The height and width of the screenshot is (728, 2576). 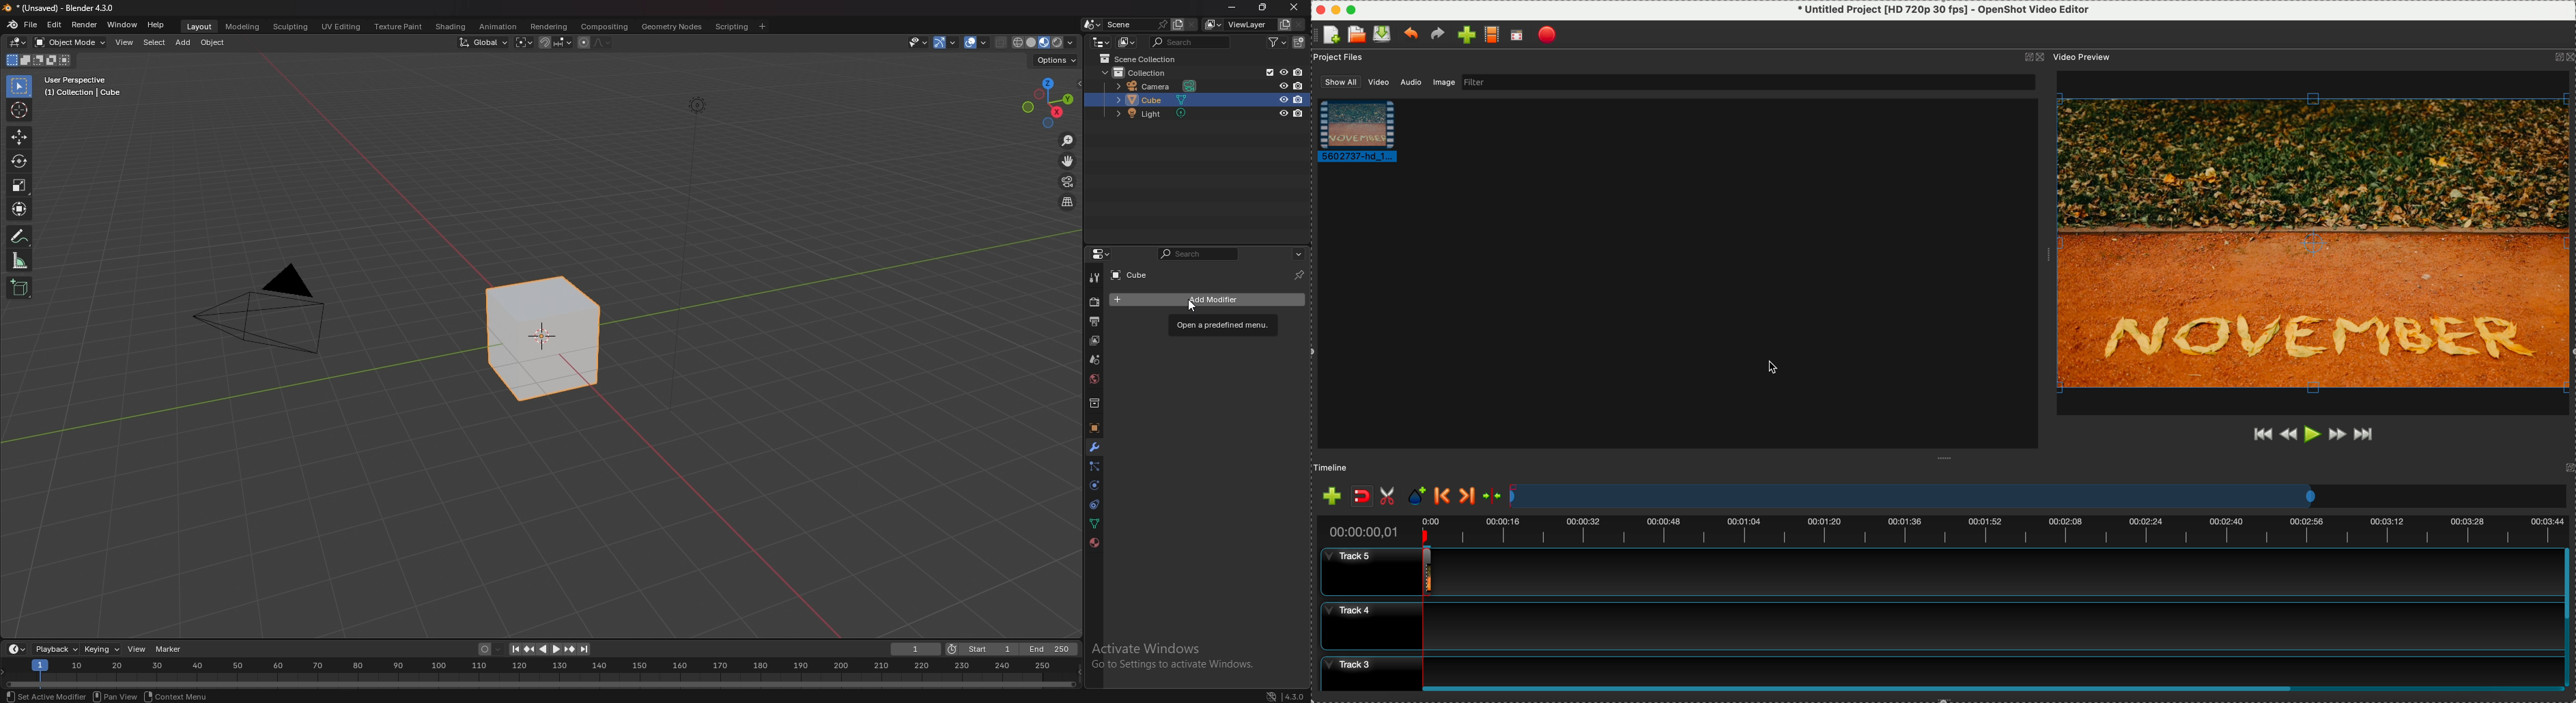 I want to click on scripting, so click(x=731, y=27).